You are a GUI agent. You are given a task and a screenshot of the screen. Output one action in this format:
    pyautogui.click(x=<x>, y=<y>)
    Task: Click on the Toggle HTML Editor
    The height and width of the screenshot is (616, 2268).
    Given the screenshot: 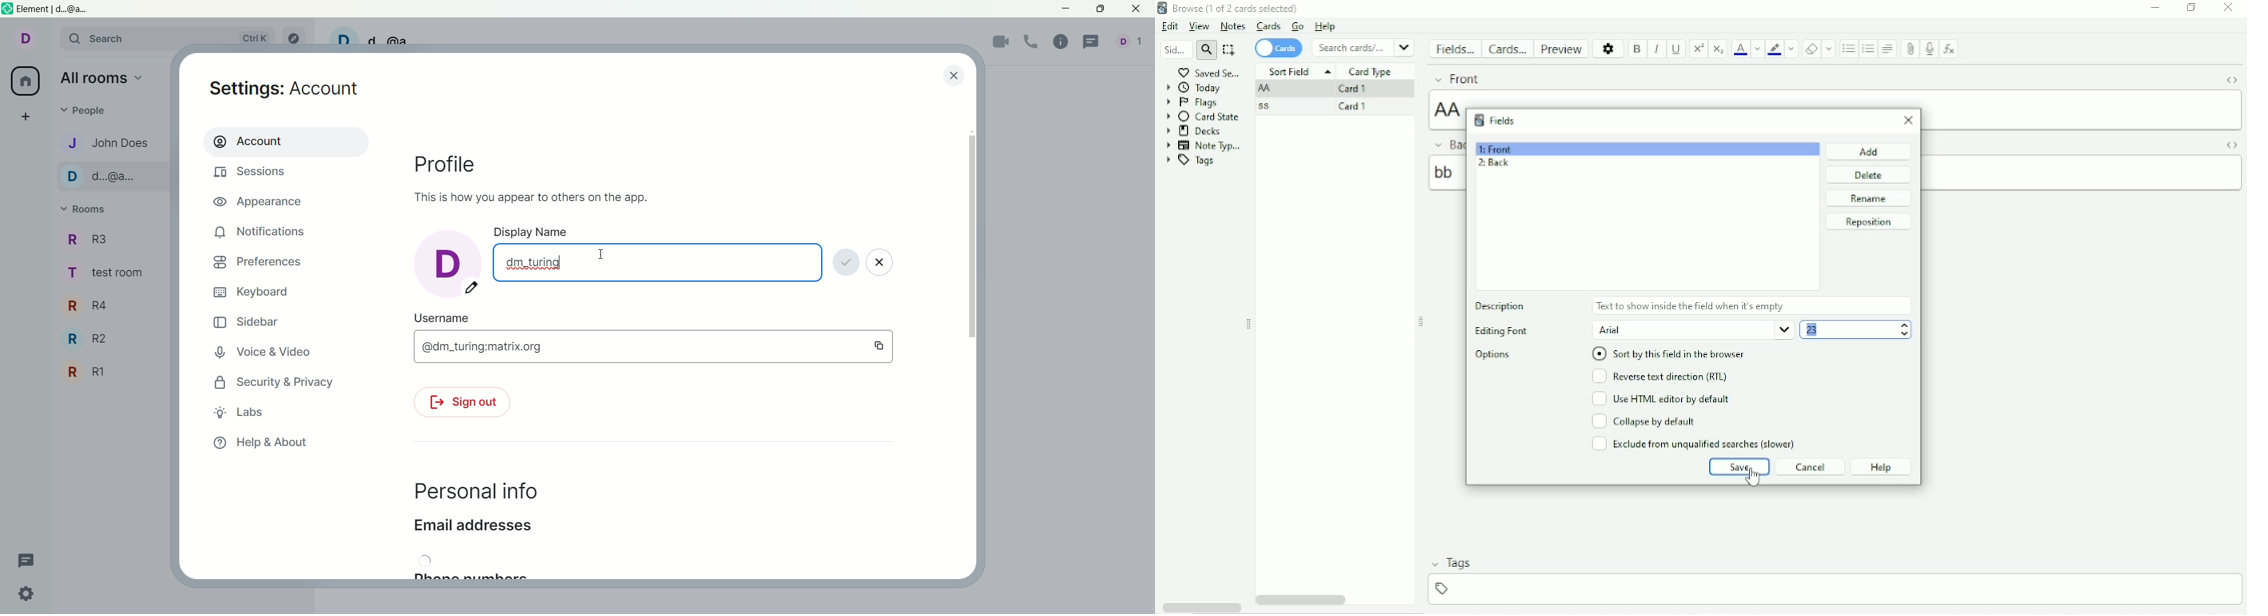 What is the action you would take?
    pyautogui.click(x=2231, y=145)
    